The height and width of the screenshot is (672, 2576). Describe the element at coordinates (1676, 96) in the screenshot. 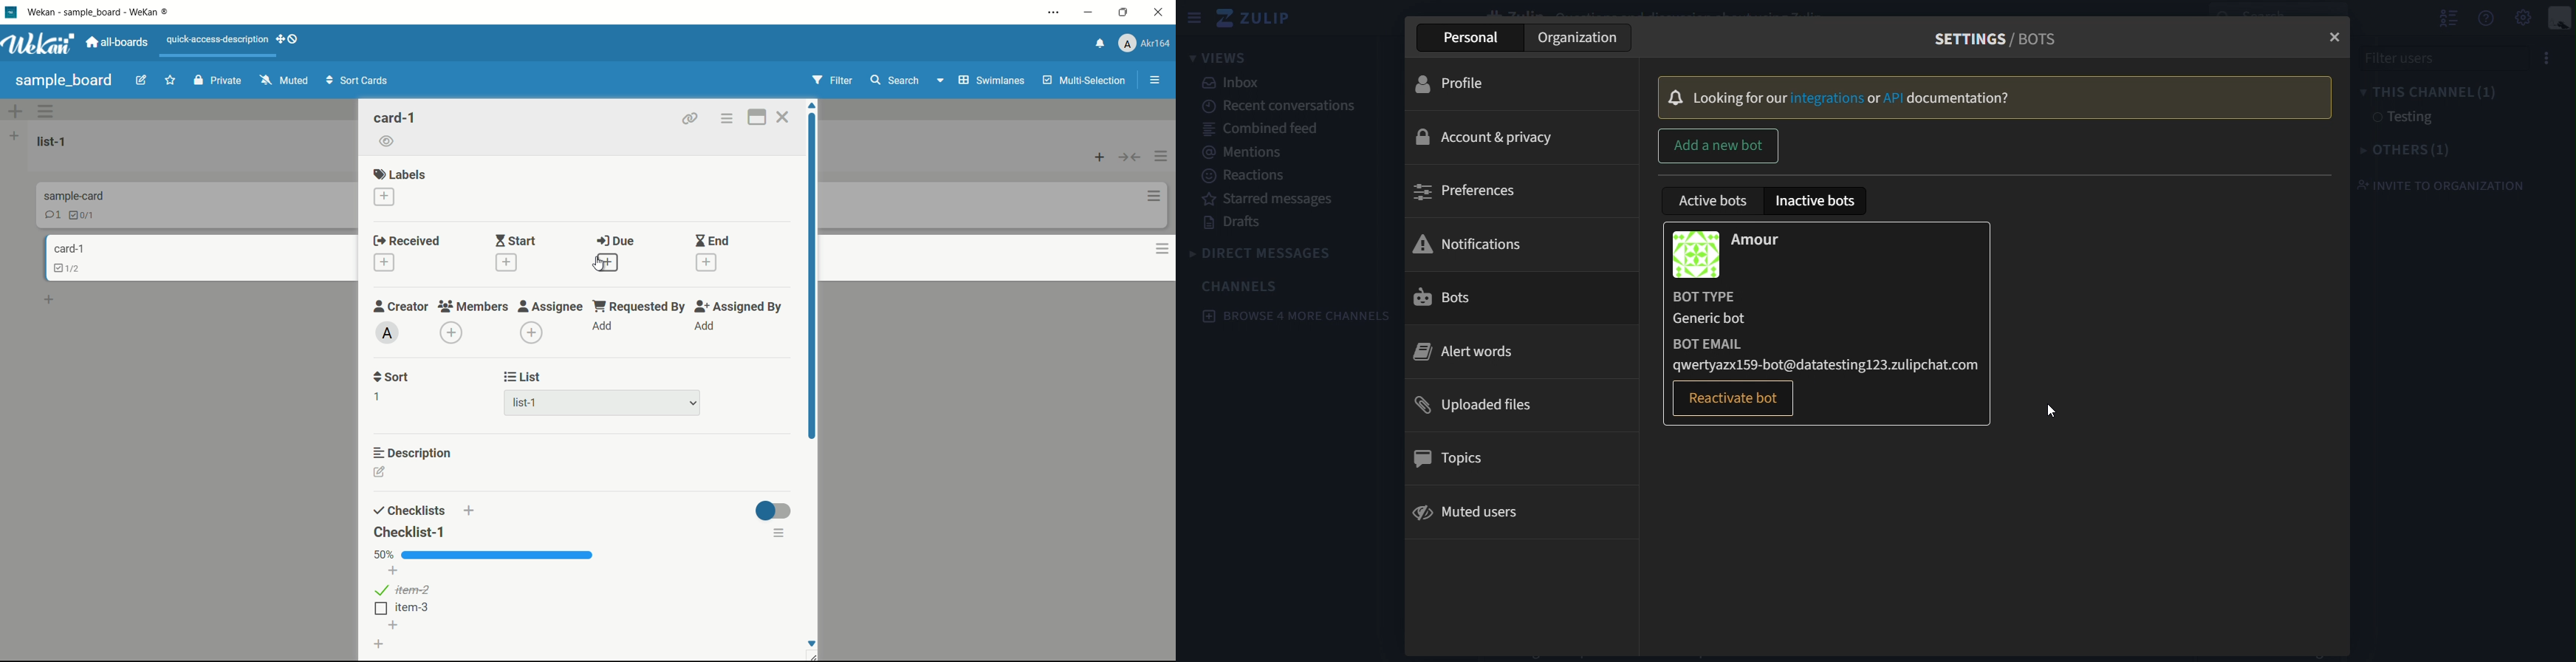

I see `Bell Icon` at that location.